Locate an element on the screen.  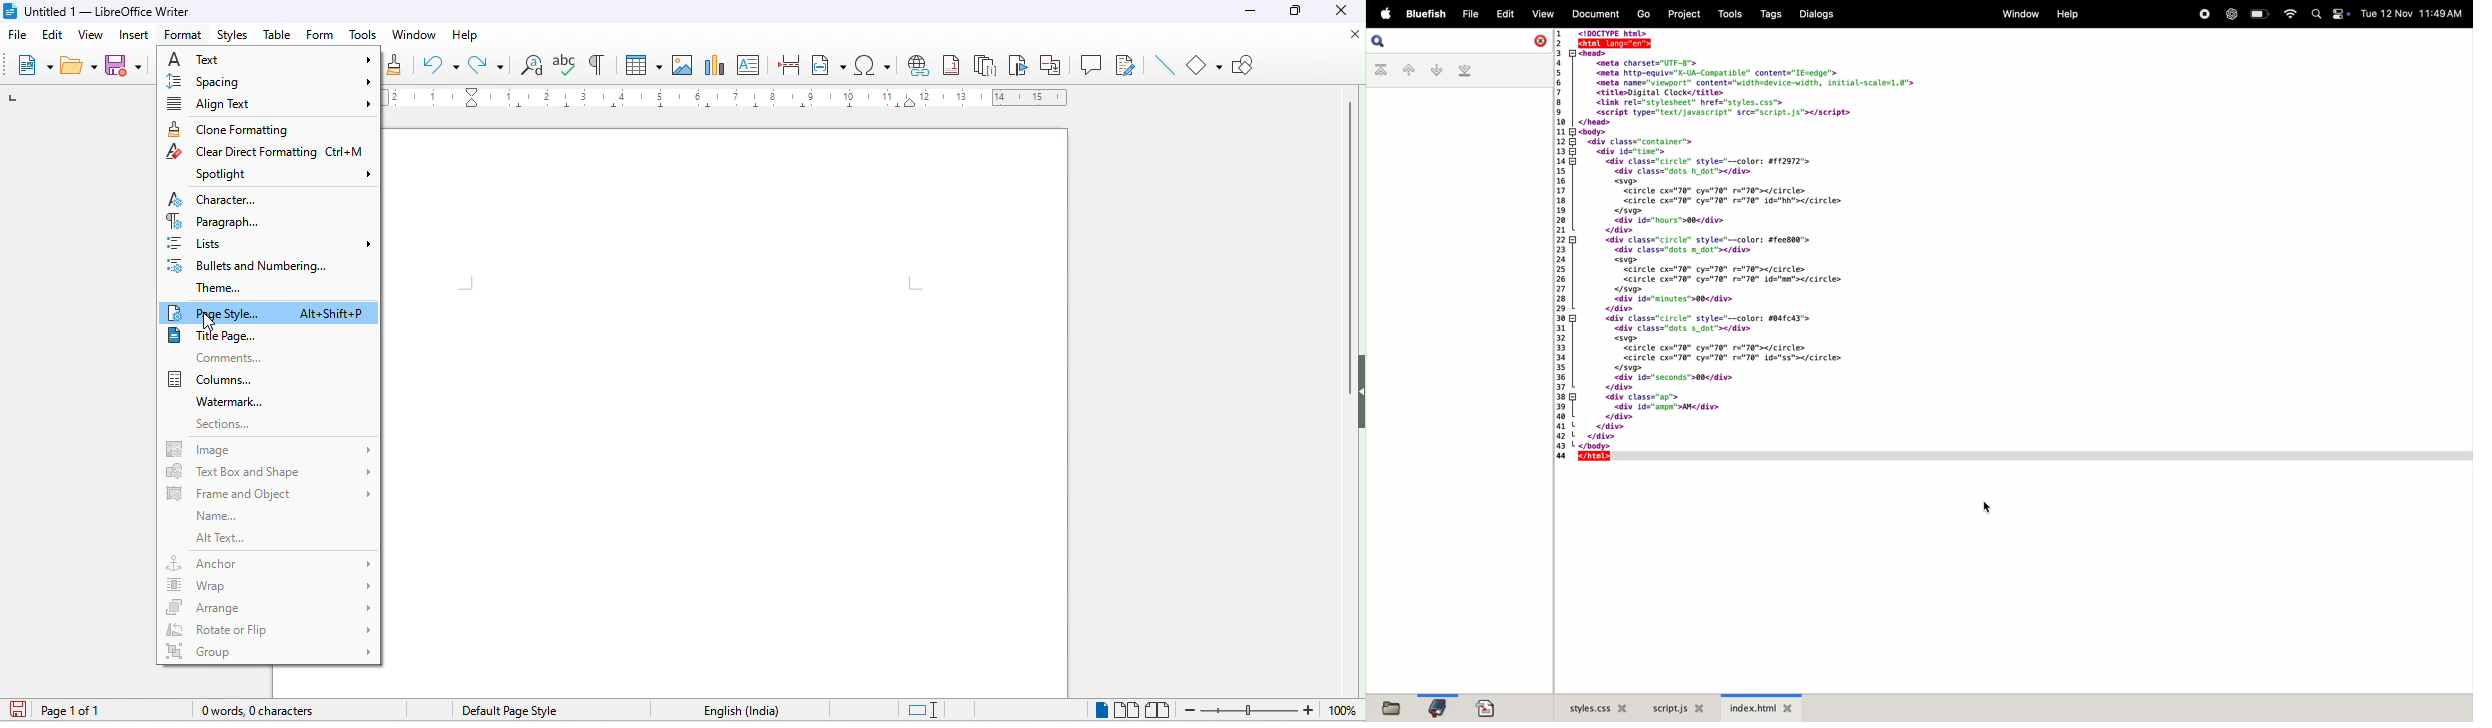
bullets and numbering is located at coordinates (251, 267).